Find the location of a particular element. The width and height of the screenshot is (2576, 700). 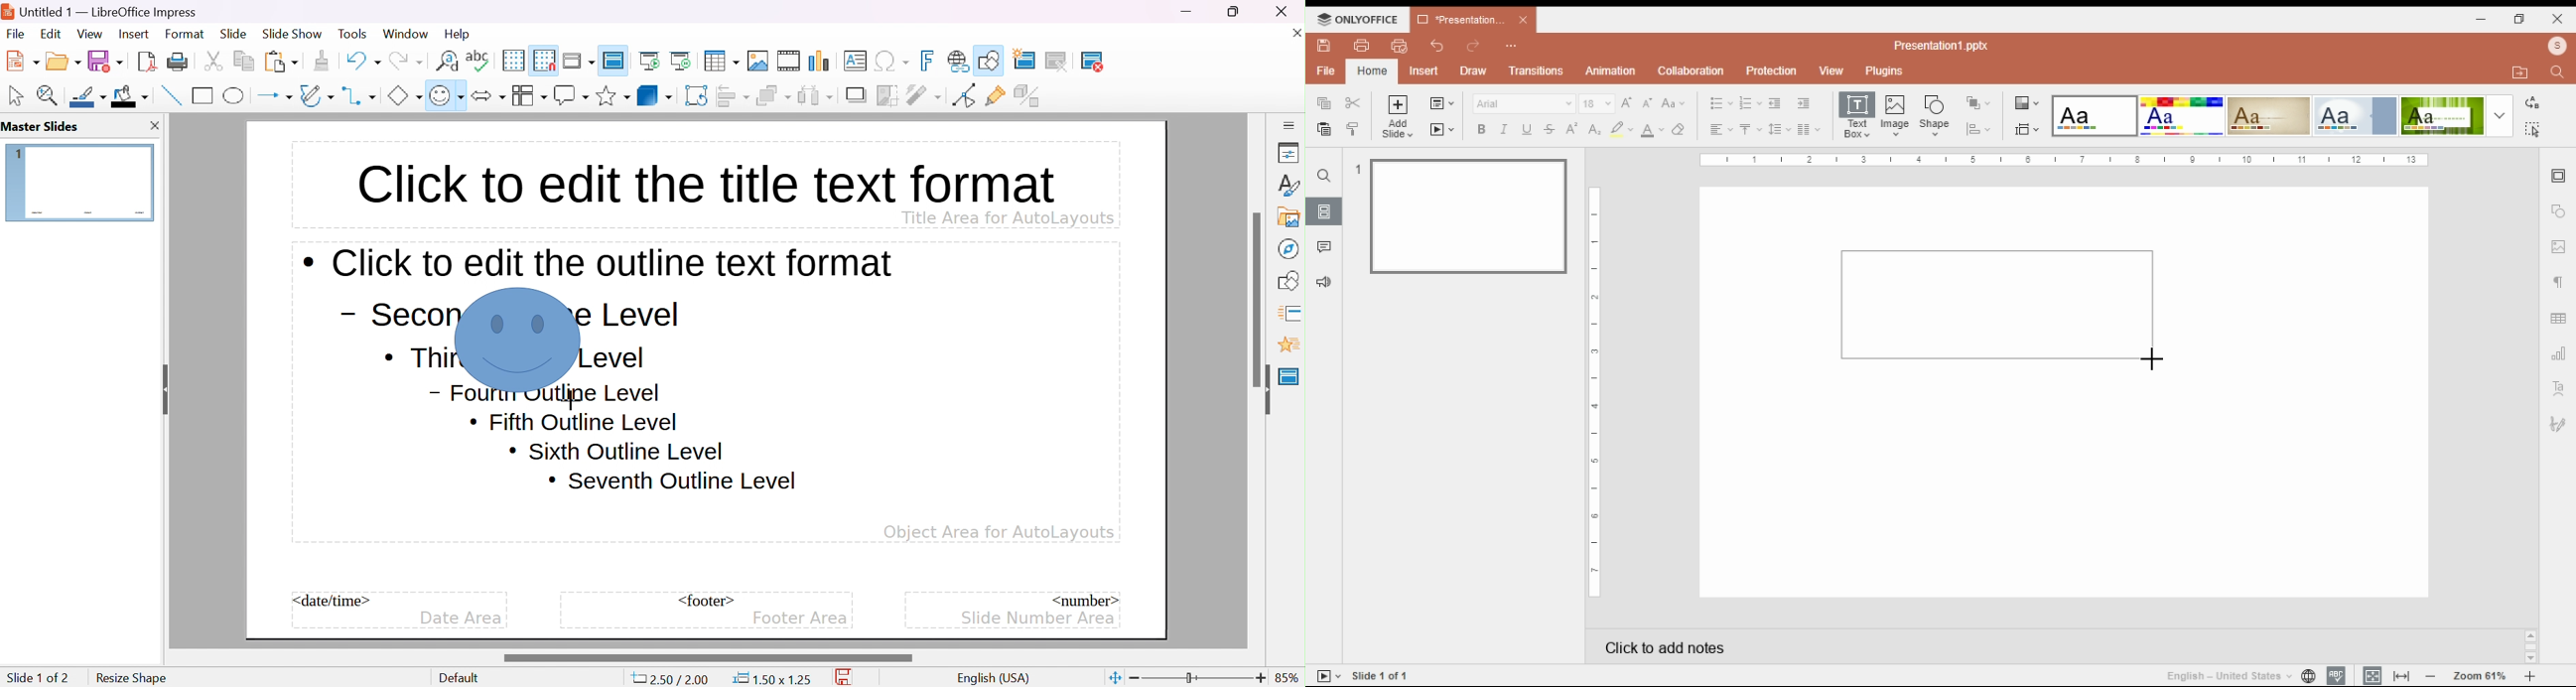

select at least three objects to distribute is located at coordinates (816, 95).